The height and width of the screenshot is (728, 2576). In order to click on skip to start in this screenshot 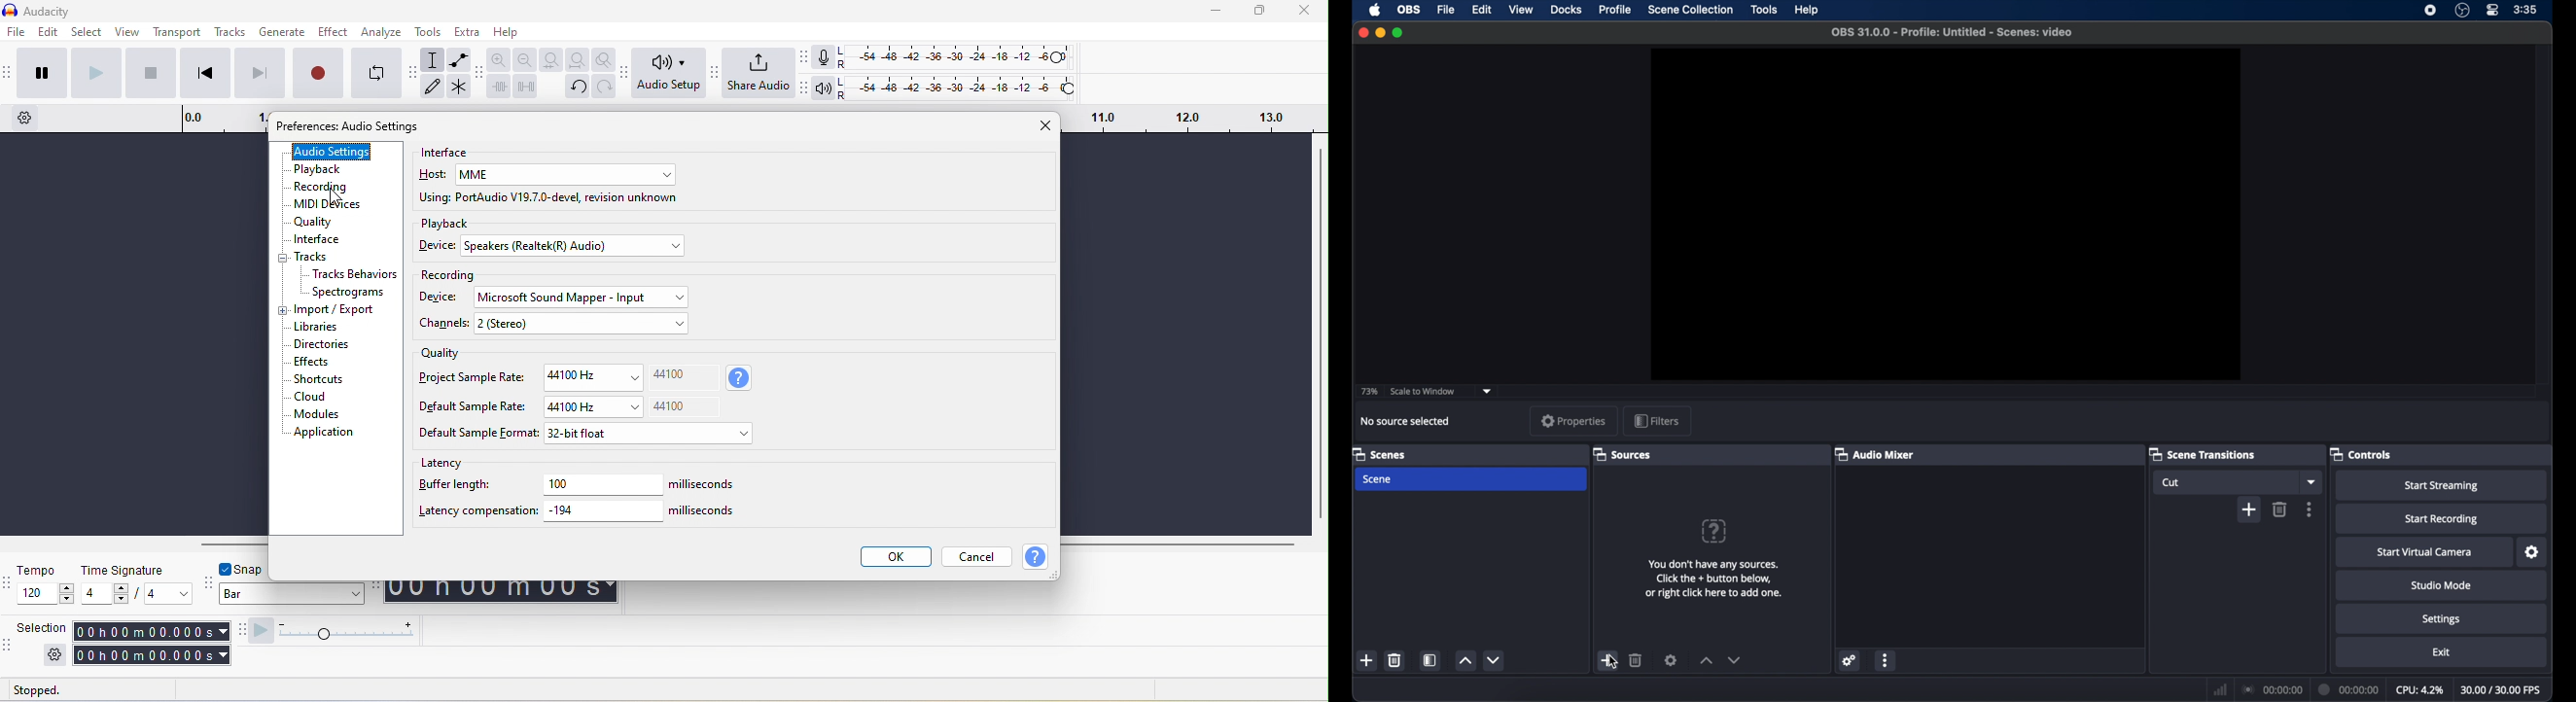, I will do `click(206, 71)`.